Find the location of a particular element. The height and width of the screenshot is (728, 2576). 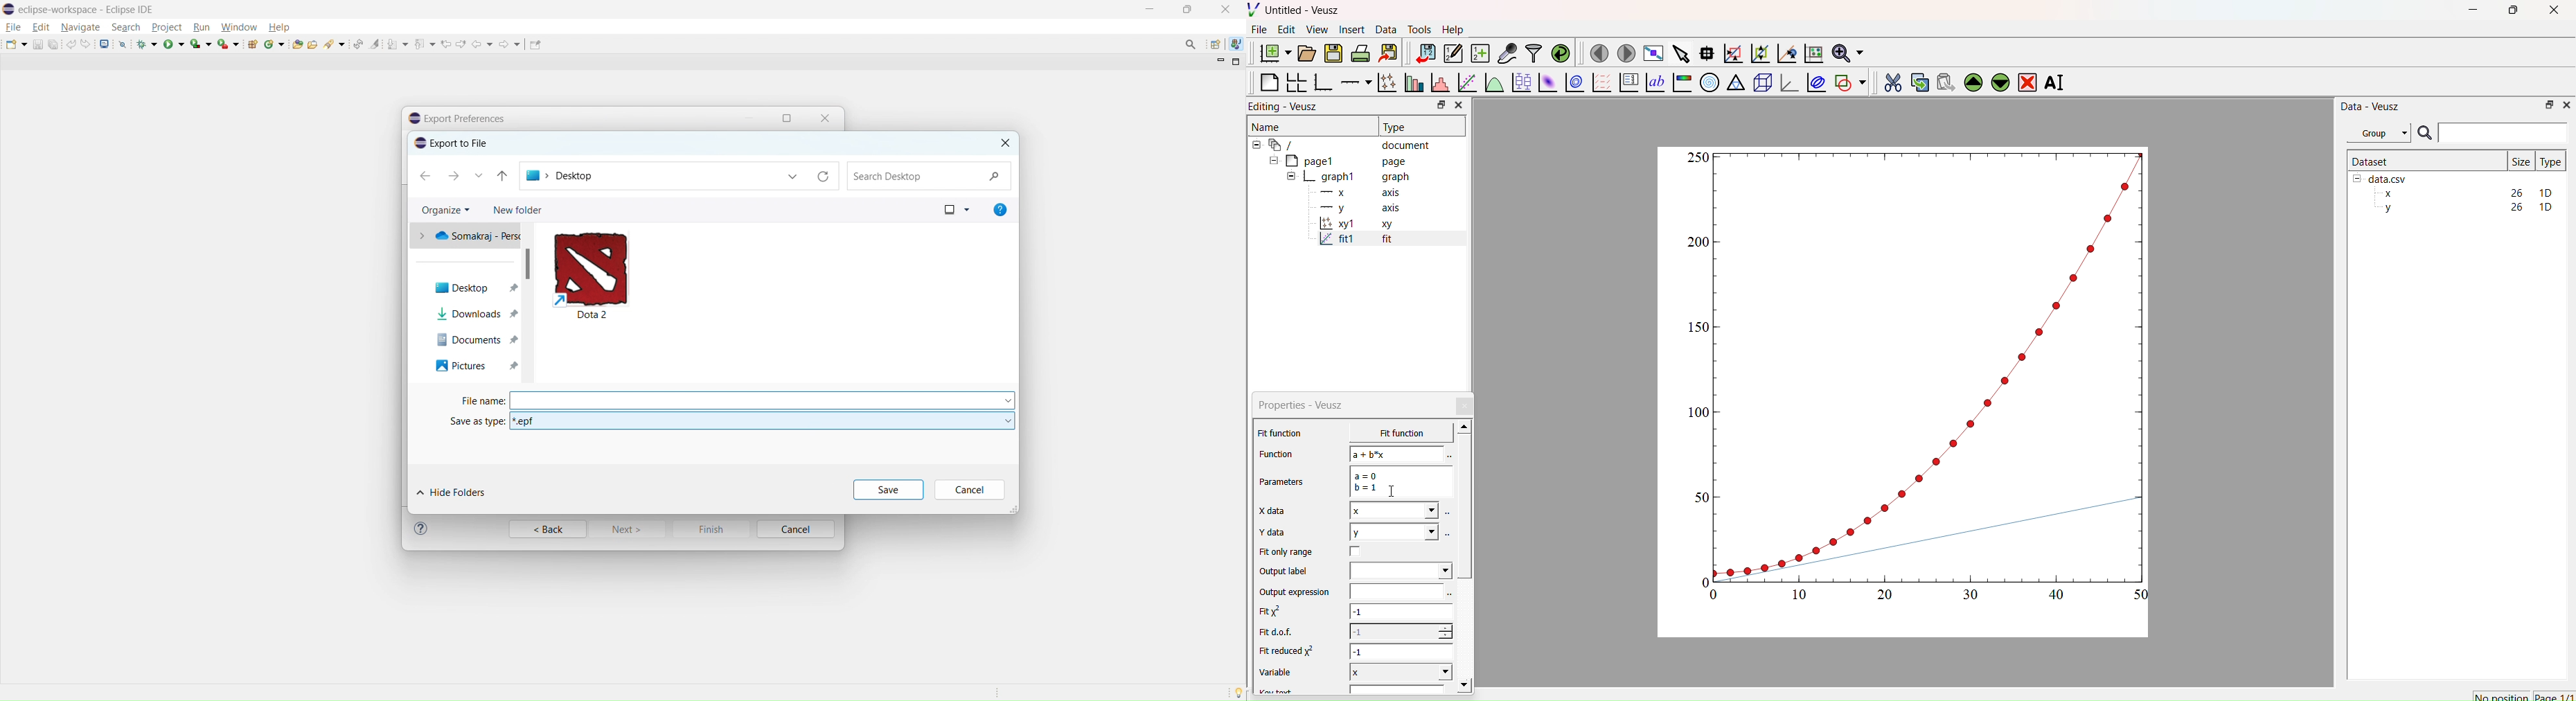

minimize is located at coordinates (749, 117).